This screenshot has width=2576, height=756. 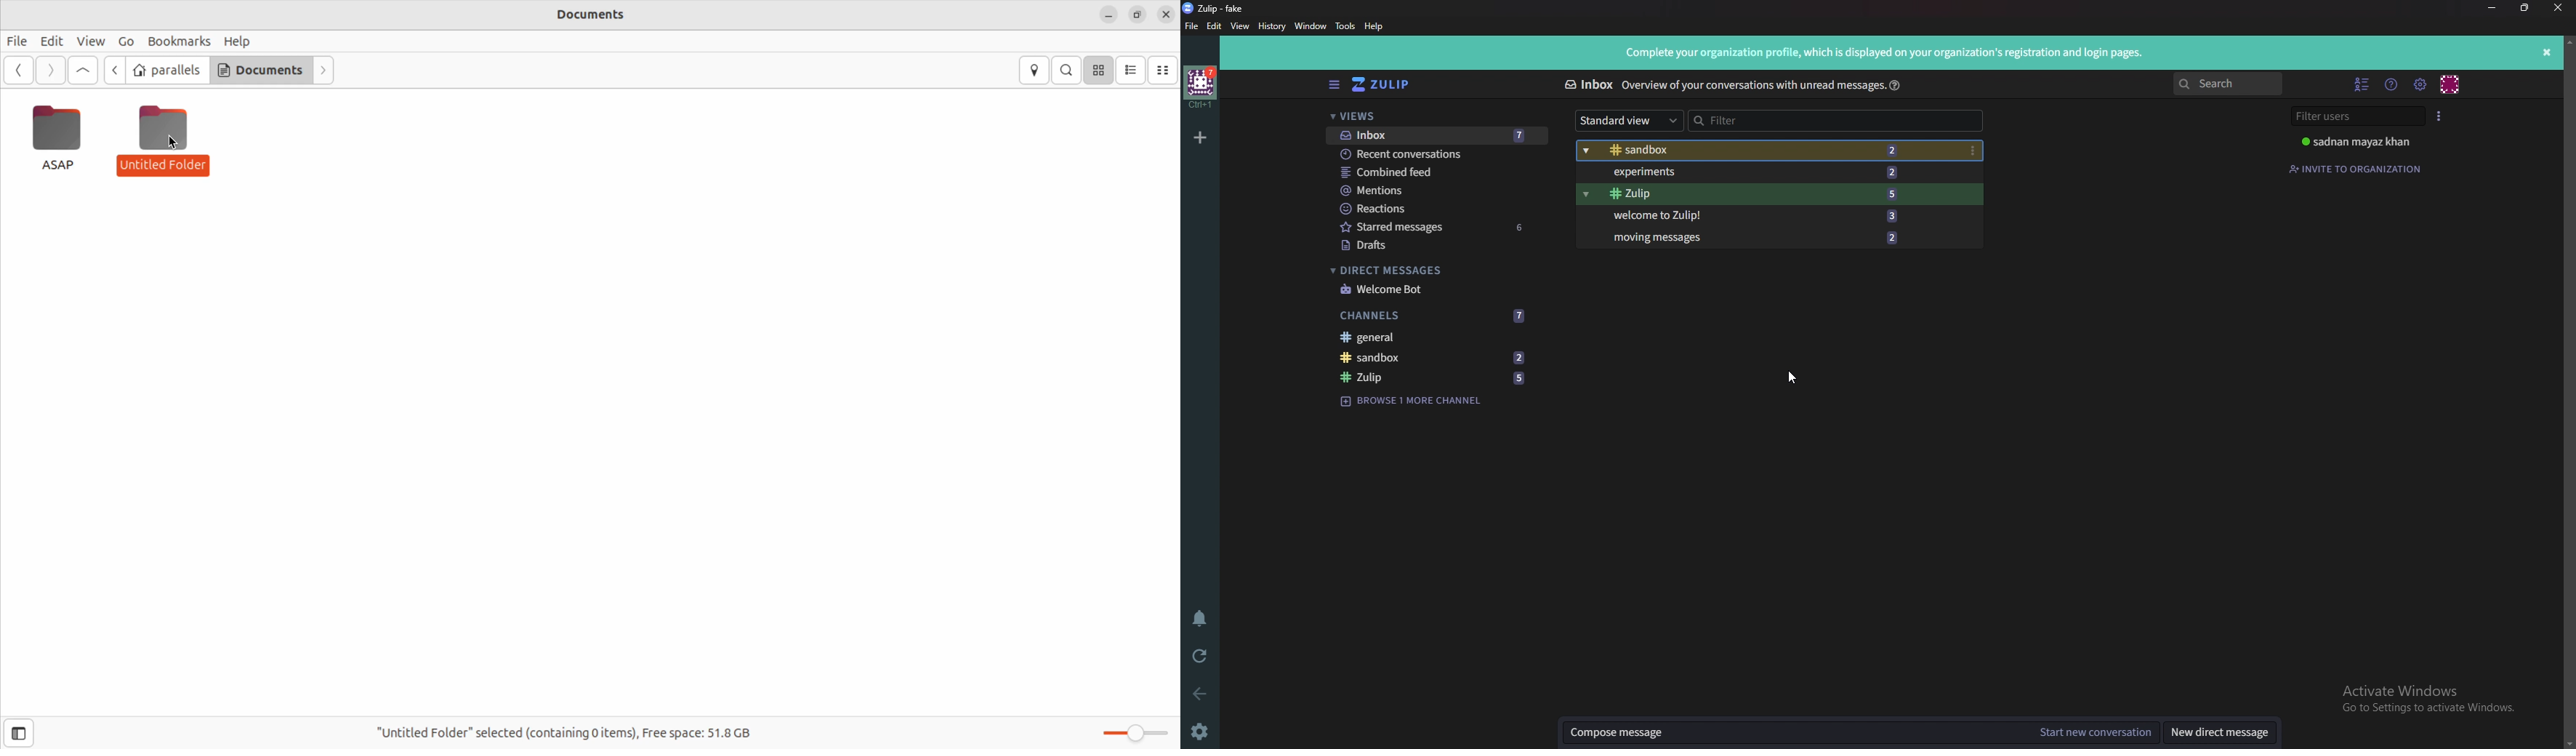 What do you see at coordinates (1374, 26) in the screenshot?
I see `Help` at bounding box center [1374, 26].